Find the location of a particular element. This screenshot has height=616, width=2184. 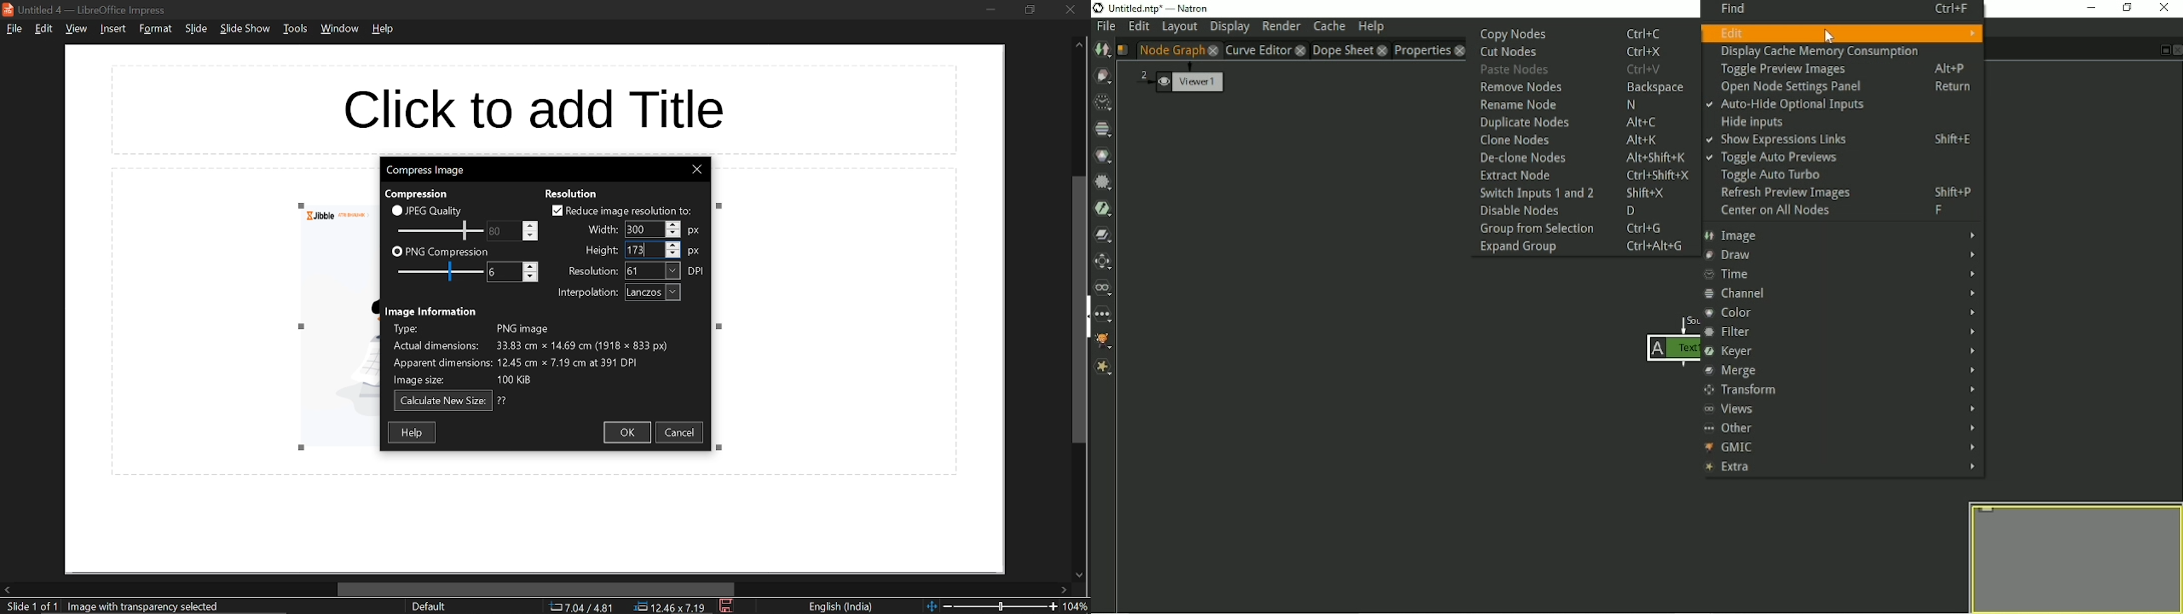

change PNG compression is located at coordinates (496, 271).